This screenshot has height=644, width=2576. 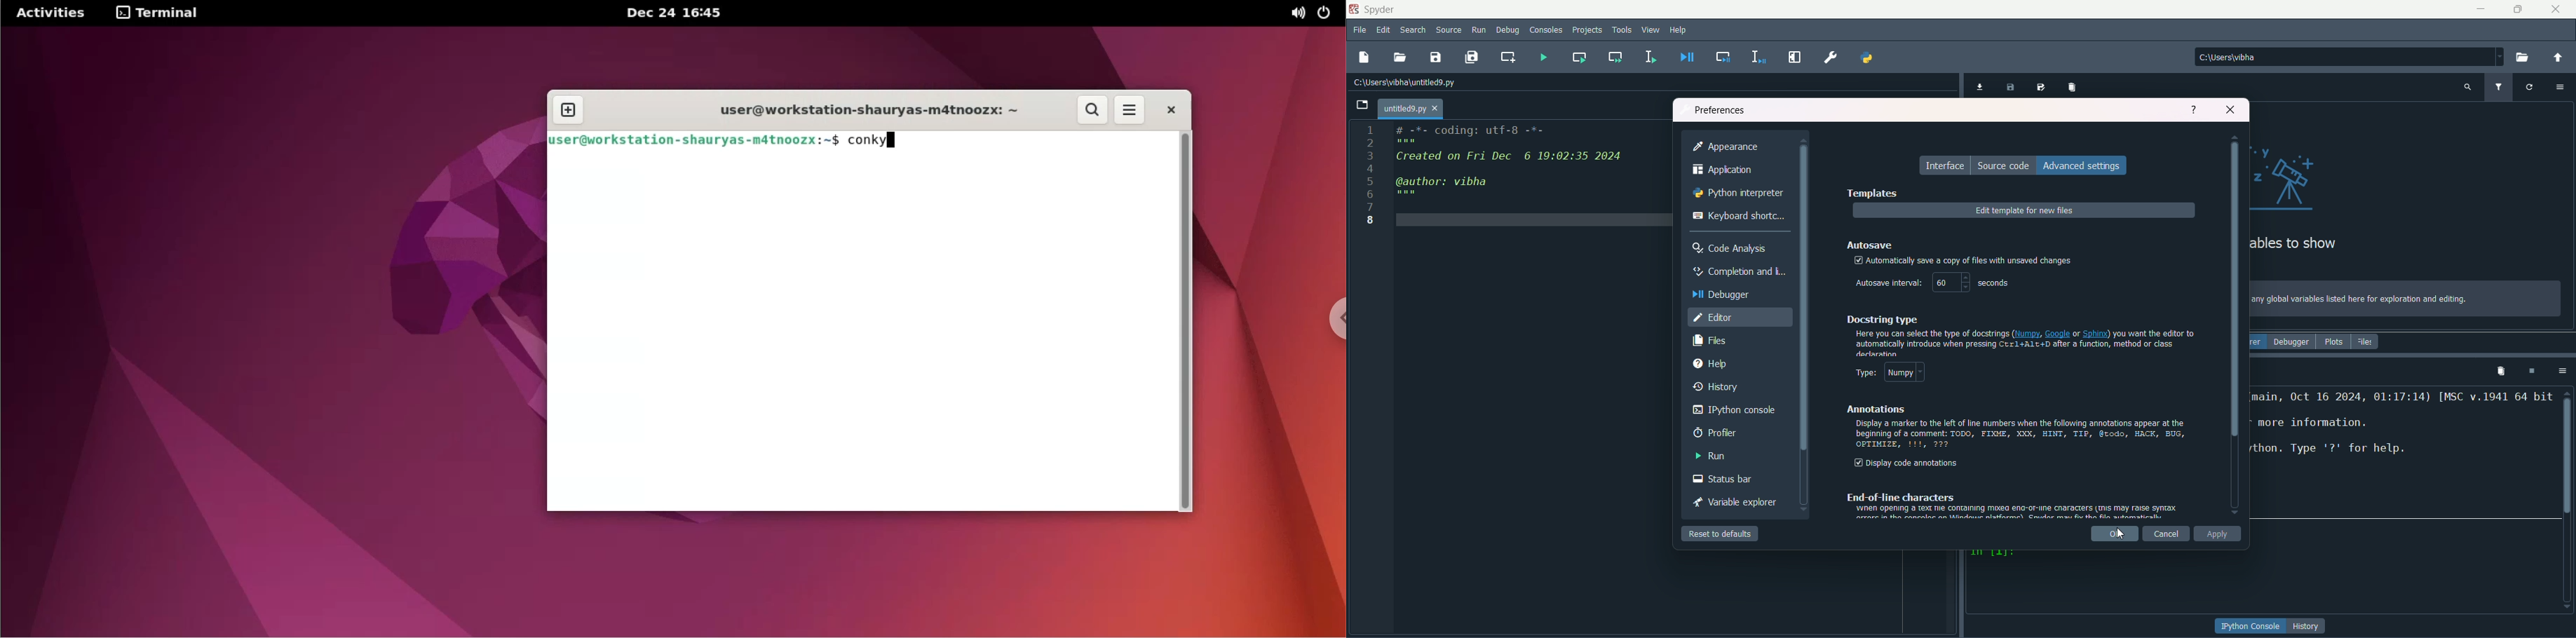 What do you see at coordinates (2043, 88) in the screenshot?
I see `save data as` at bounding box center [2043, 88].